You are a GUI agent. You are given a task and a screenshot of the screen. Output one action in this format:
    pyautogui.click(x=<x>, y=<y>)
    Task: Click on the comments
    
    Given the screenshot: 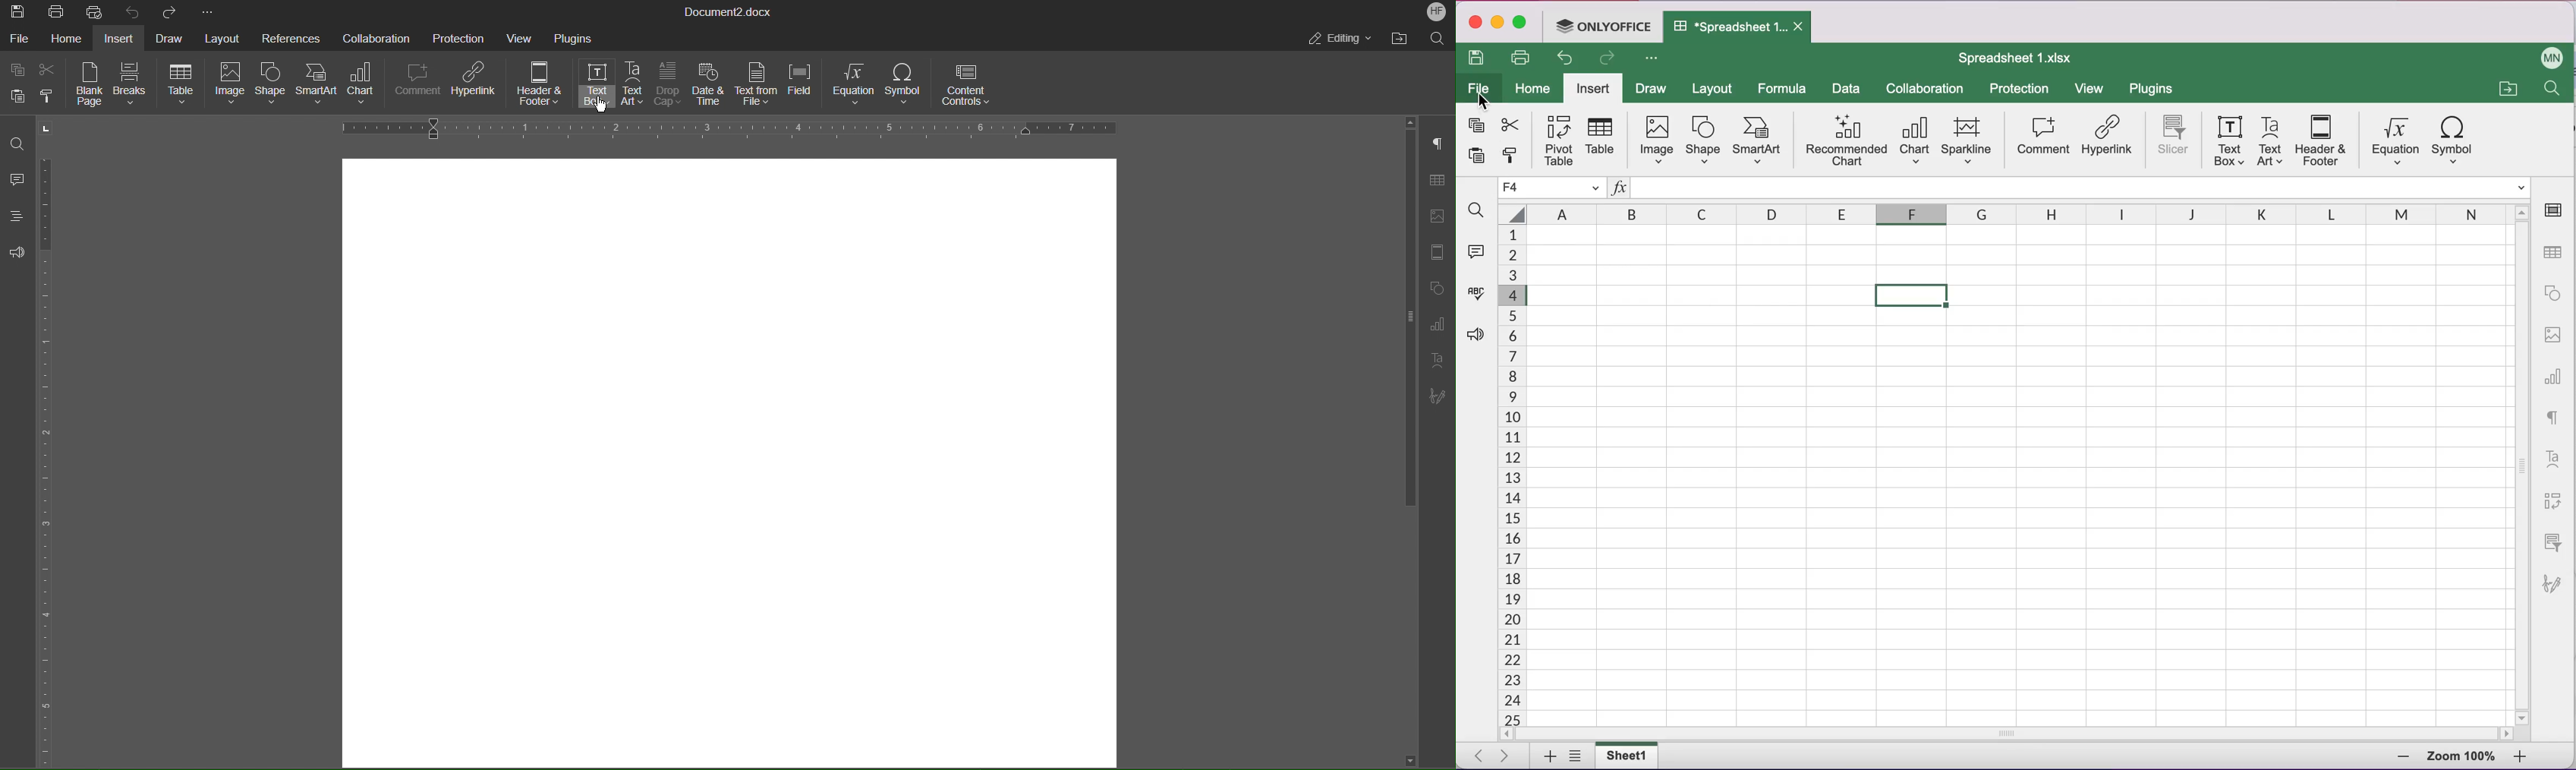 What is the action you would take?
    pyautogui.click(x=1479, y=255)
    